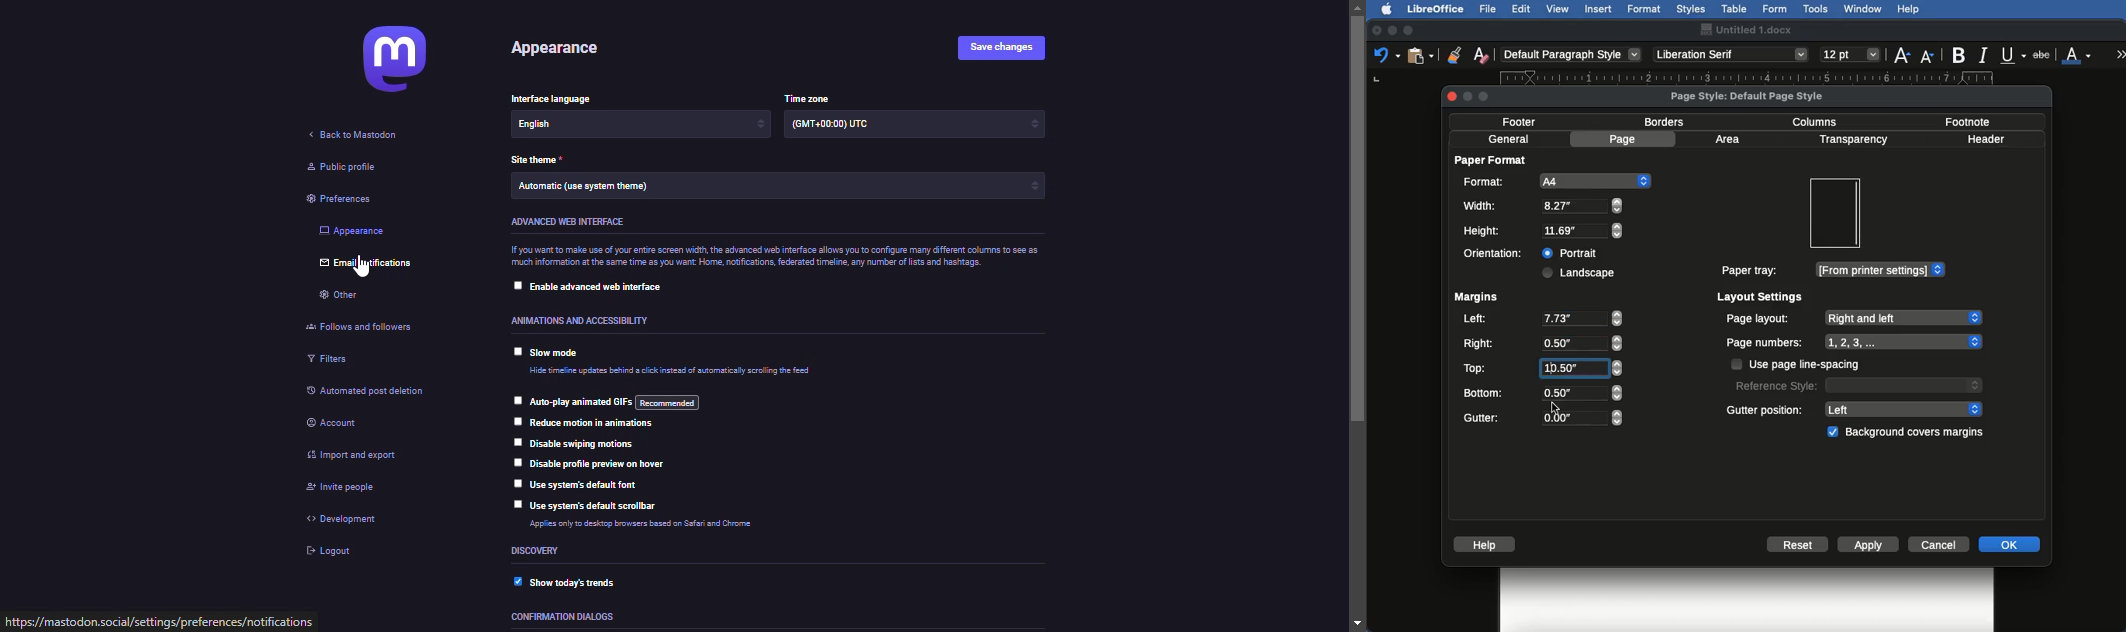 The height and width of the screenshot is (644, 2128). Describe the element at coordinates (1941, 543) in the screenshot. I see `Cancel` at that location.